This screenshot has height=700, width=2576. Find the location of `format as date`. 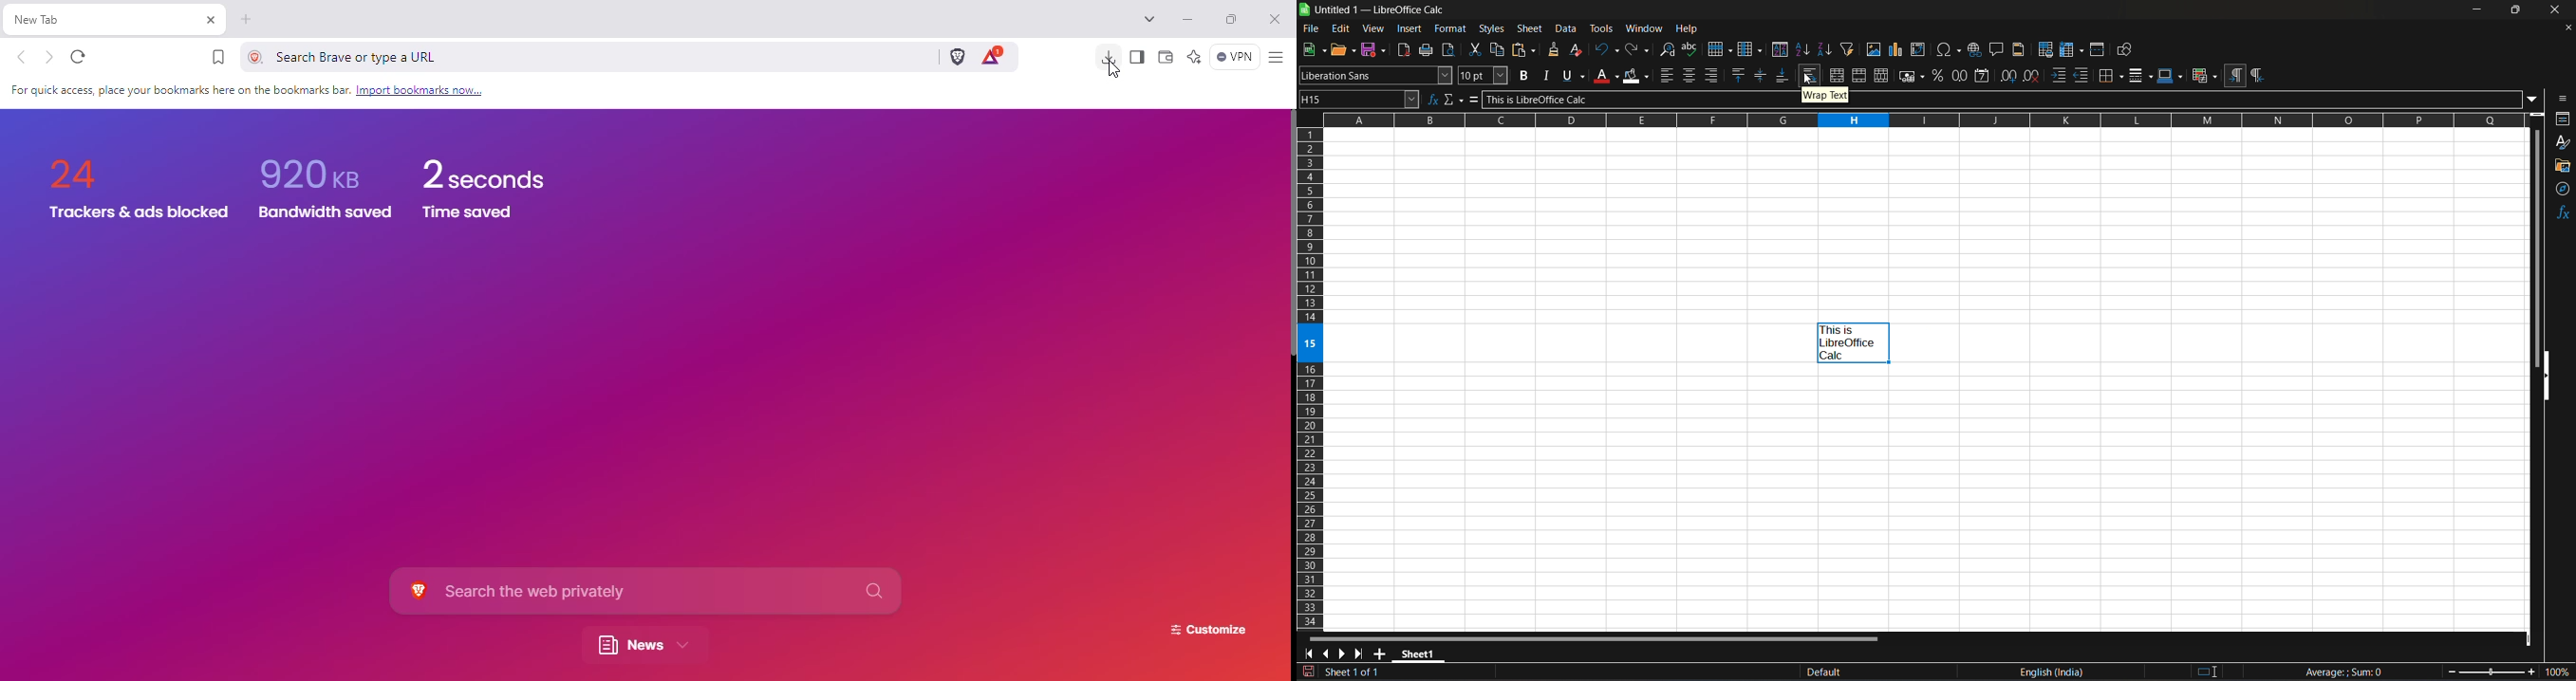

format as date is located at coordinates (1984, 76).